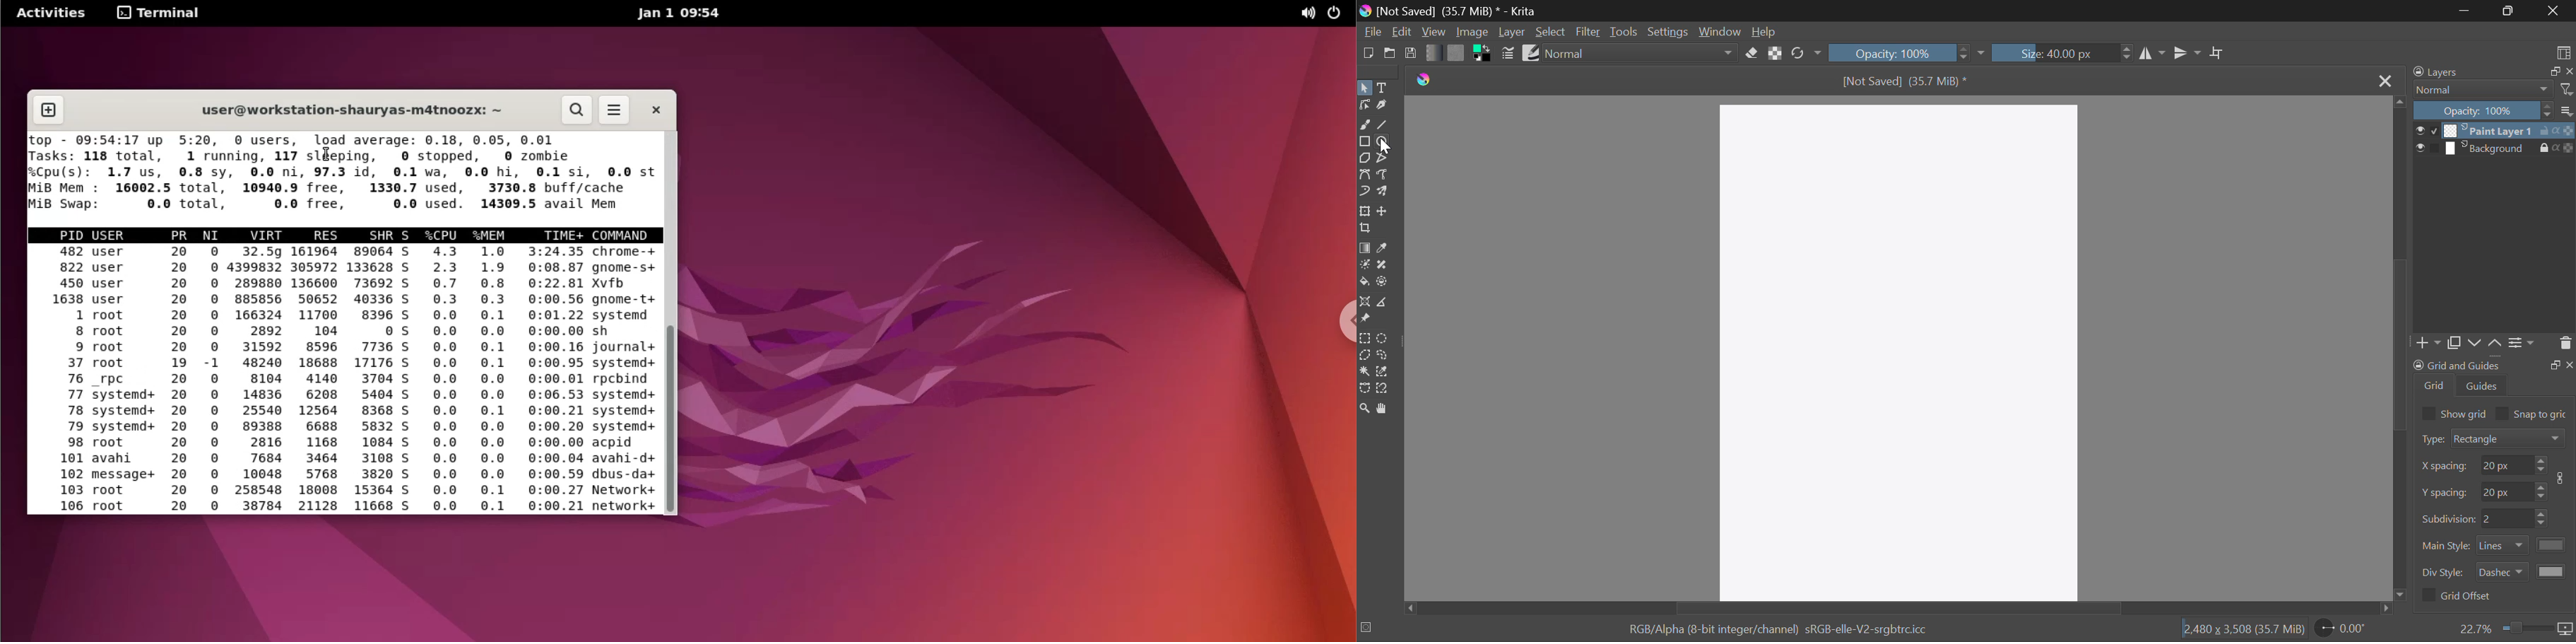  I want to click on Circular Selection, so click(1383, 338).